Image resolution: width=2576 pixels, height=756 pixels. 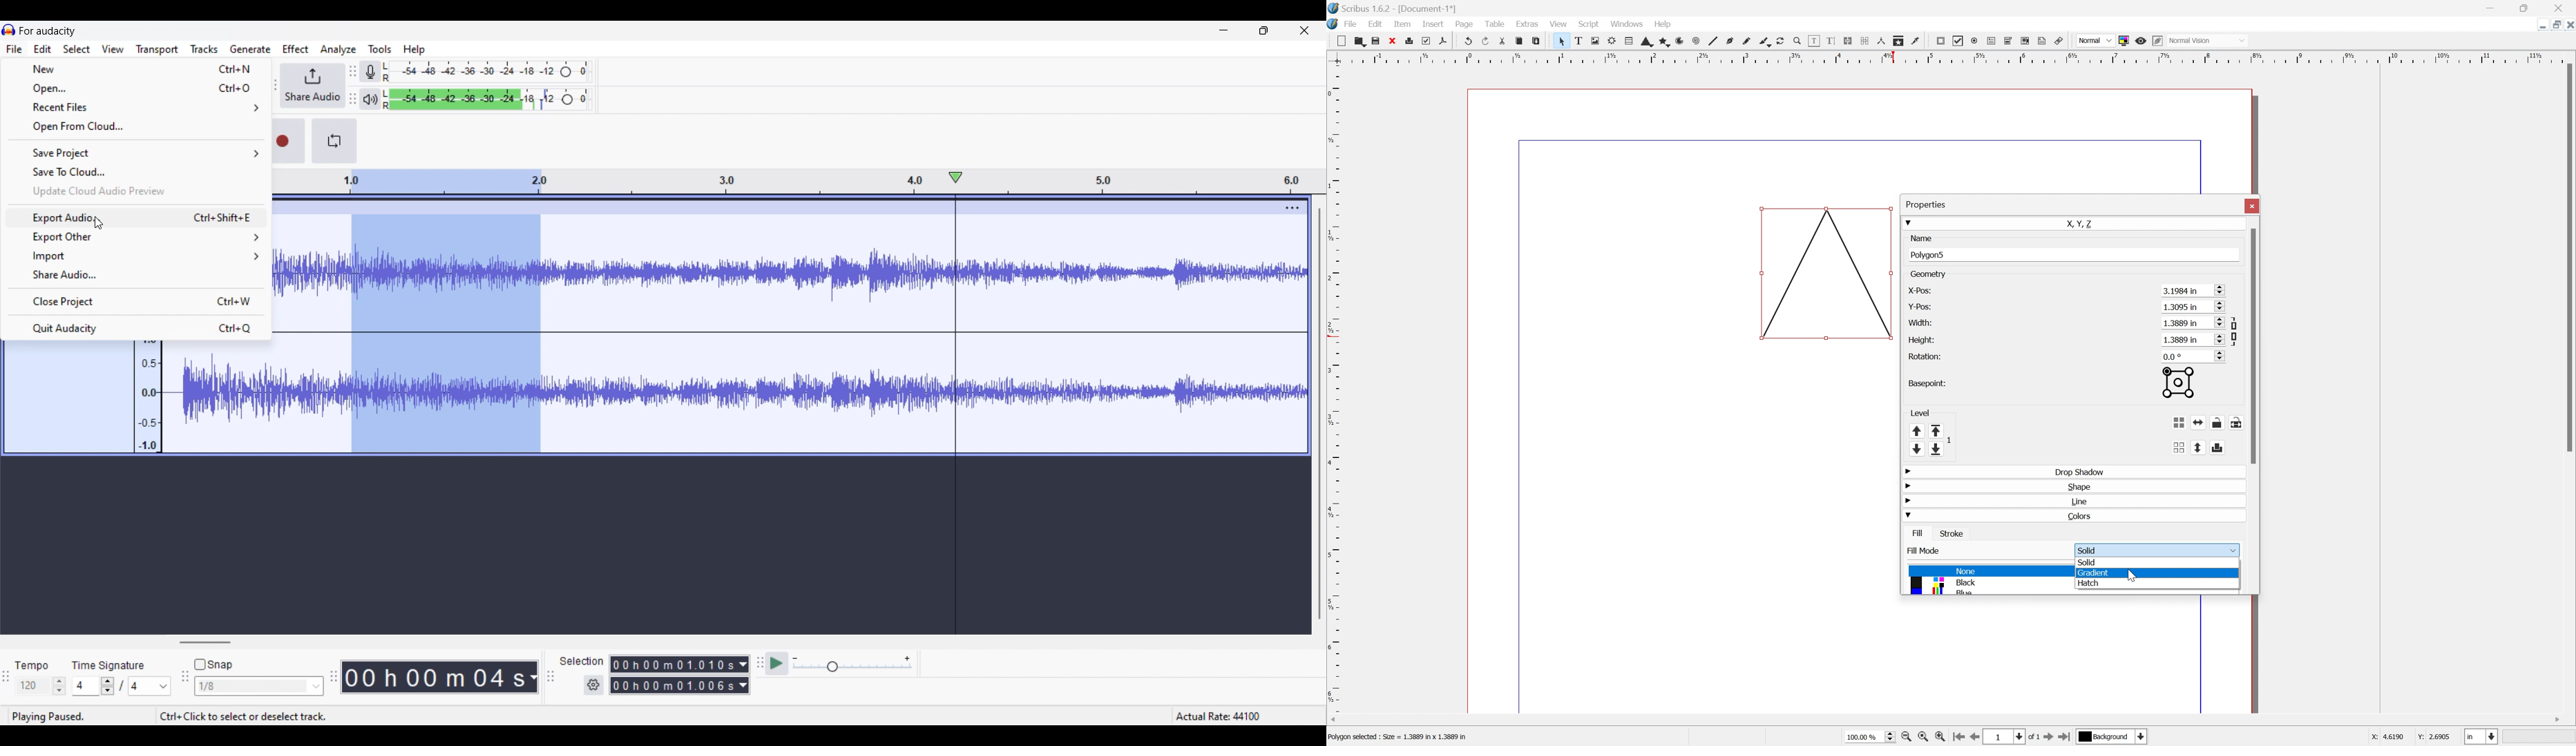 I want to click on Select frame, so click(x=1563, y=42).